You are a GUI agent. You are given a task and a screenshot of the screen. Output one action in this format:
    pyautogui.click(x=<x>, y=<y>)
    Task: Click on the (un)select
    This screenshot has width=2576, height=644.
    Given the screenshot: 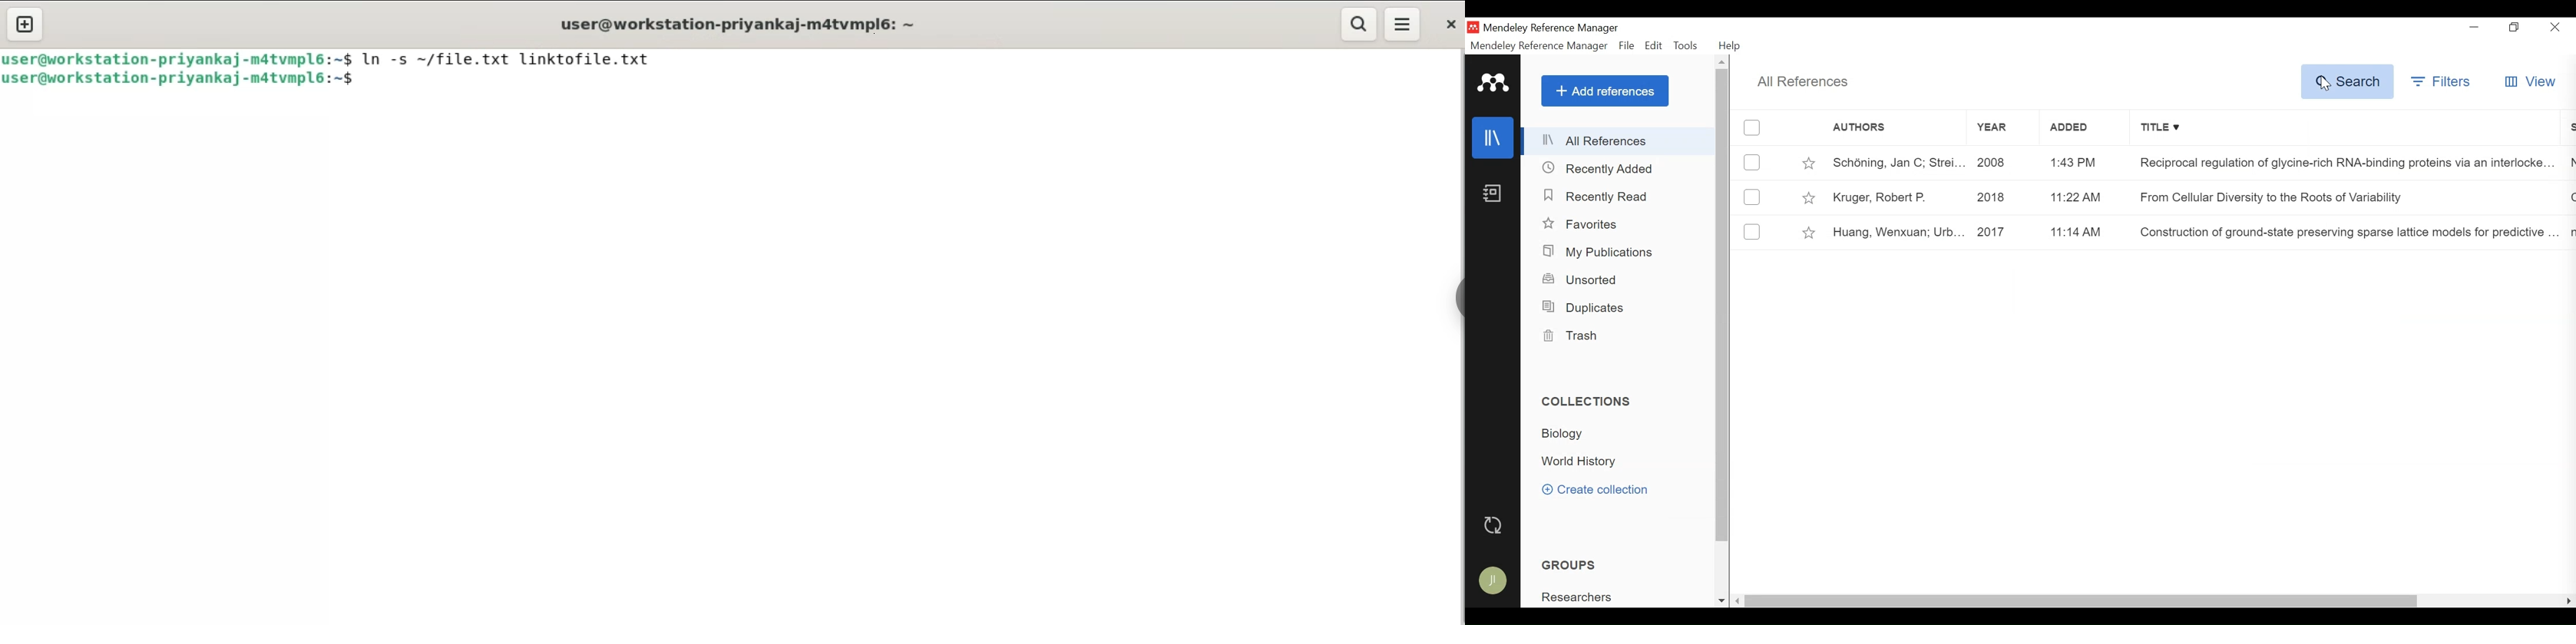 What is the action you would take?
    pyautogui.click(x=1753, y=128)
    